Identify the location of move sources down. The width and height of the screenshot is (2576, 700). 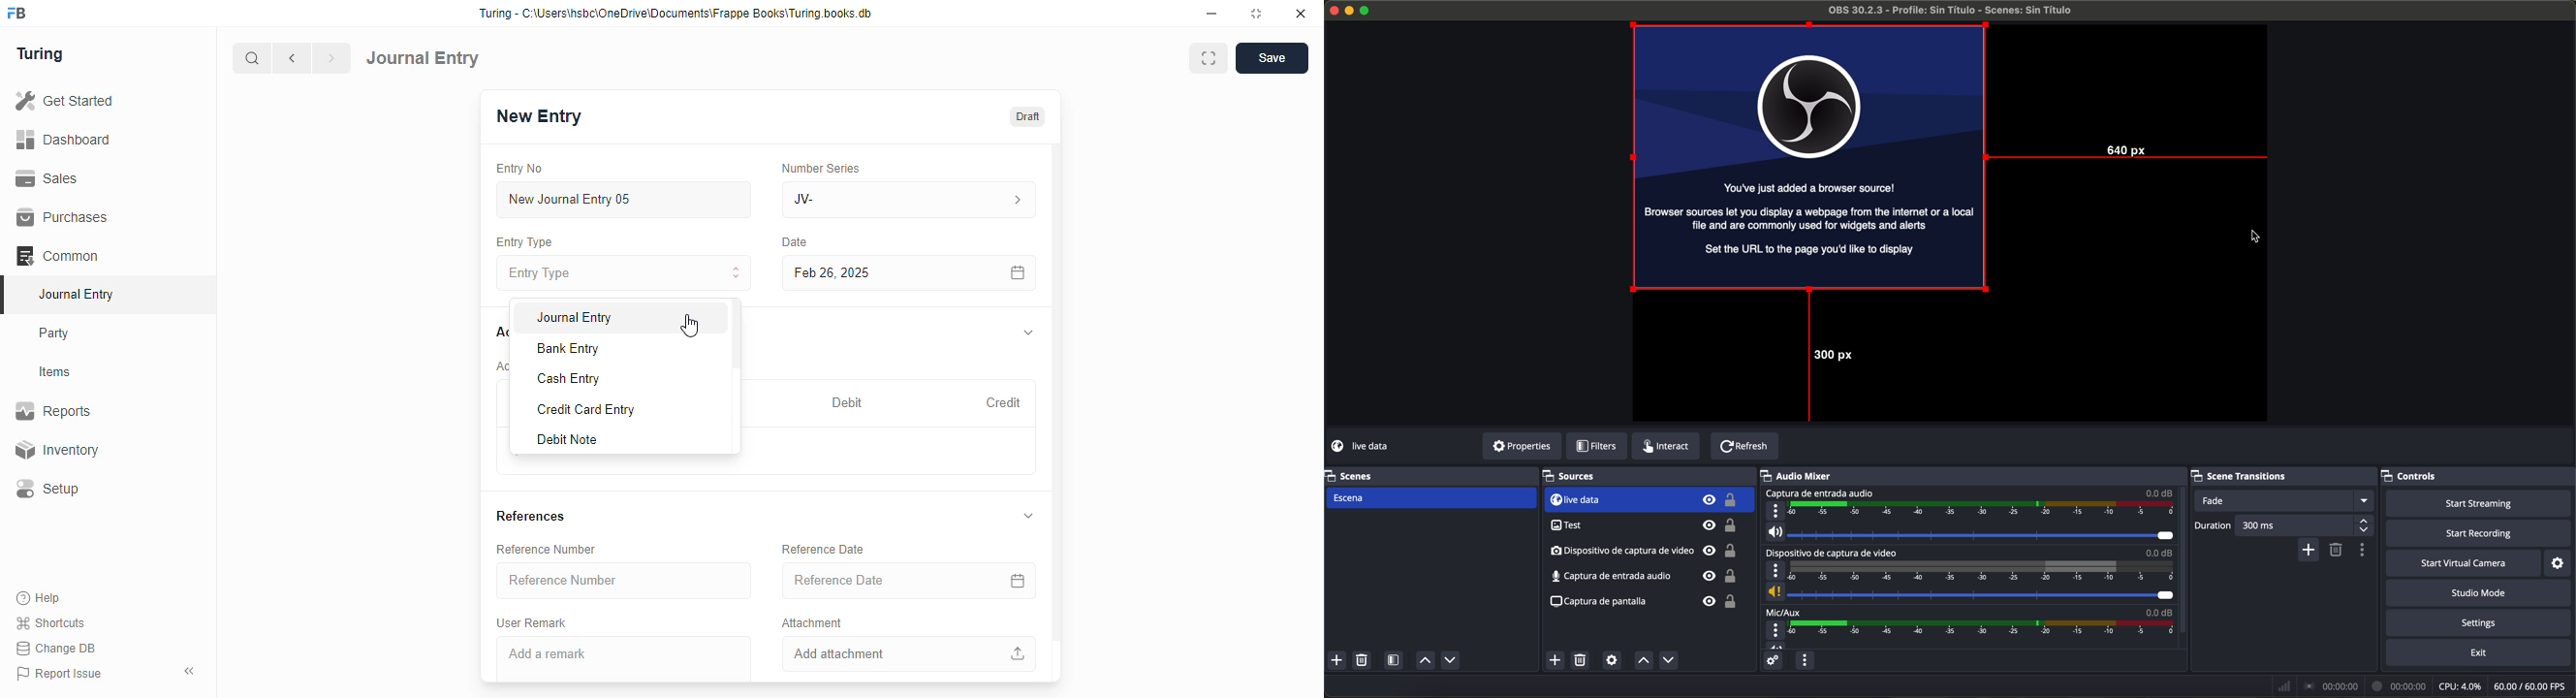
(1450, 661).